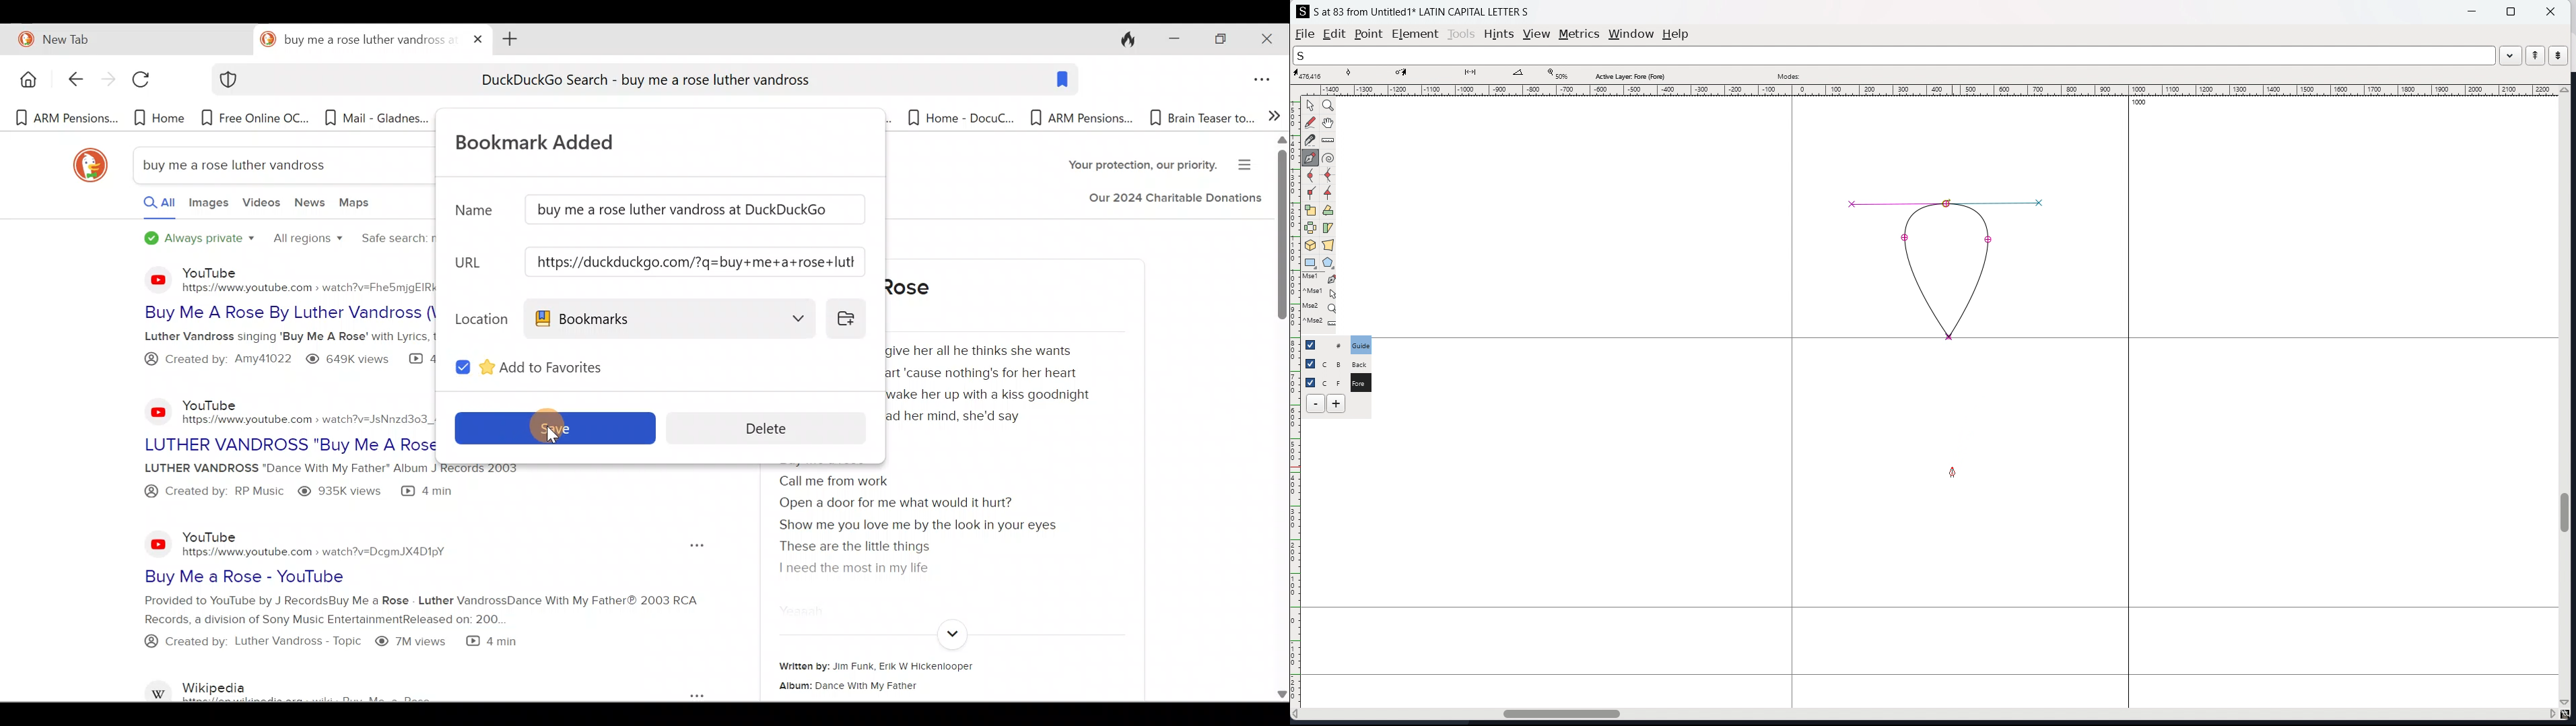 The width and height of the screenshot is (2576, 728). Describe the element at coordinates (1320, 279) in the screenshot. I see `Mse1` at that location.